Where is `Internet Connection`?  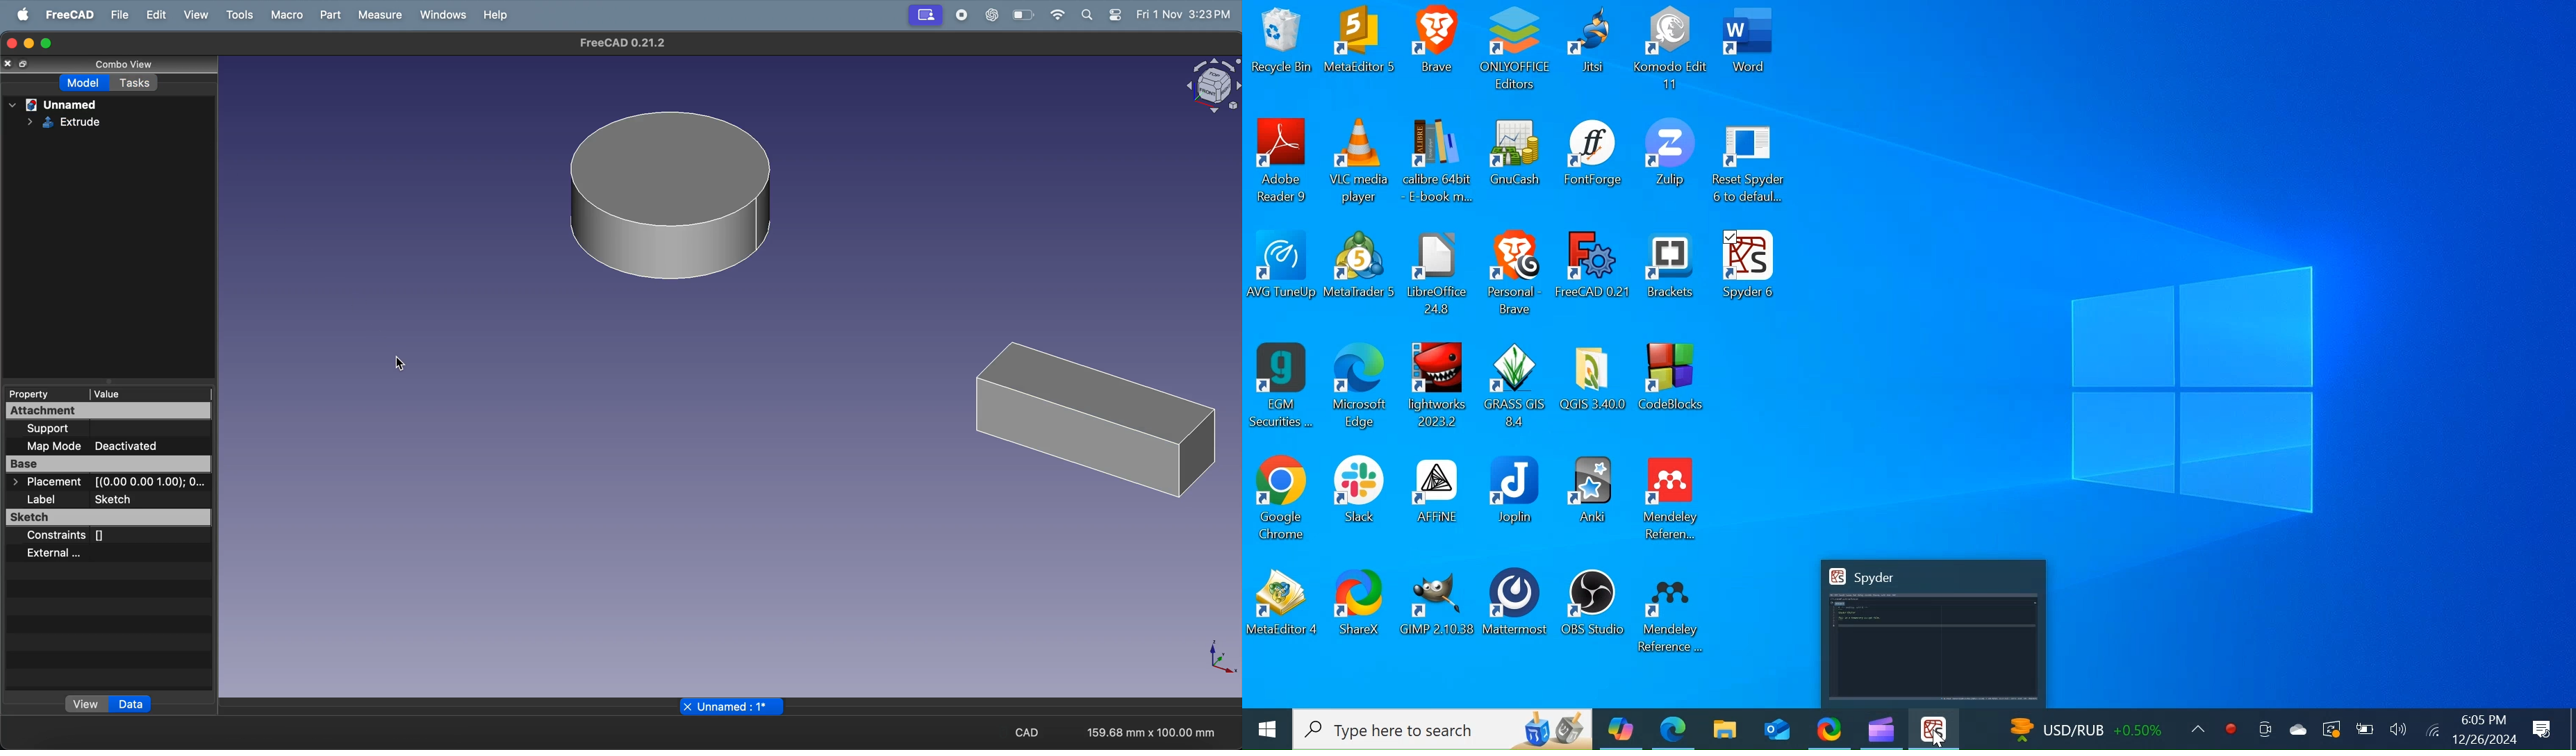 Internet Connection is located at coordinates (2431, 730).